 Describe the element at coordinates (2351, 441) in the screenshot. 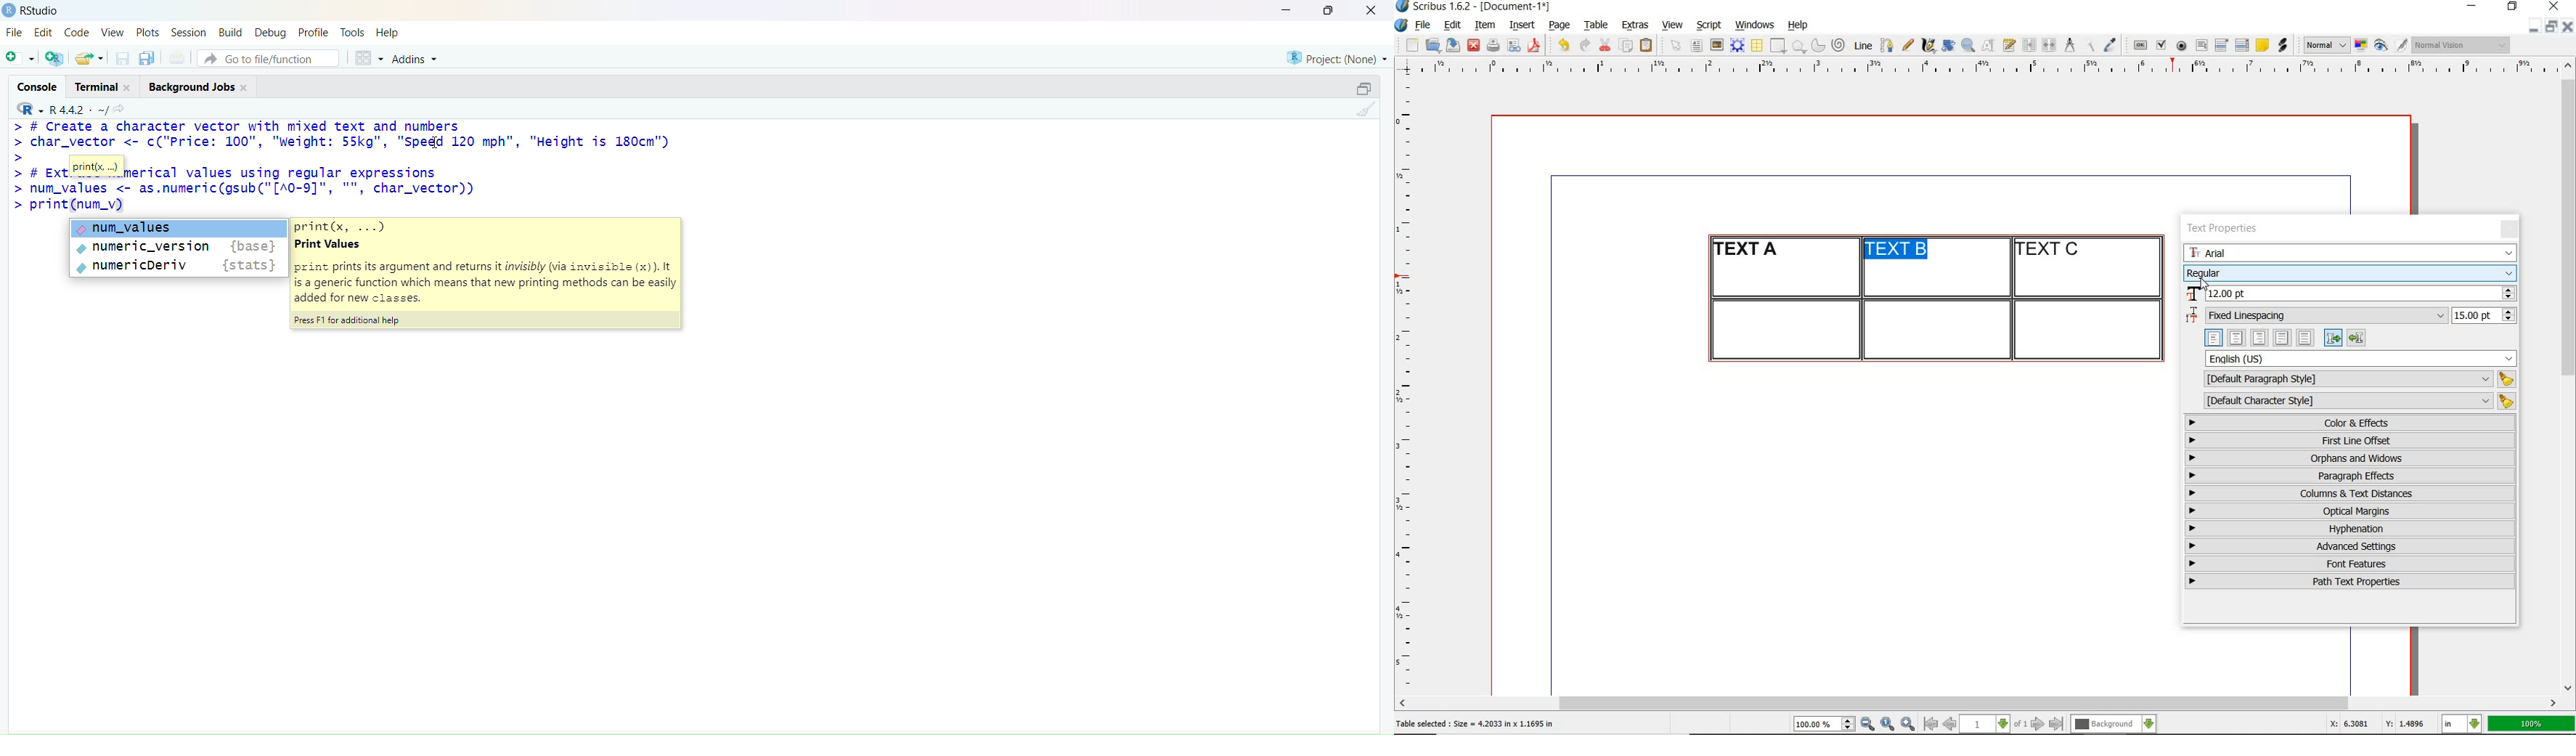

I see `first line offset` at that location.